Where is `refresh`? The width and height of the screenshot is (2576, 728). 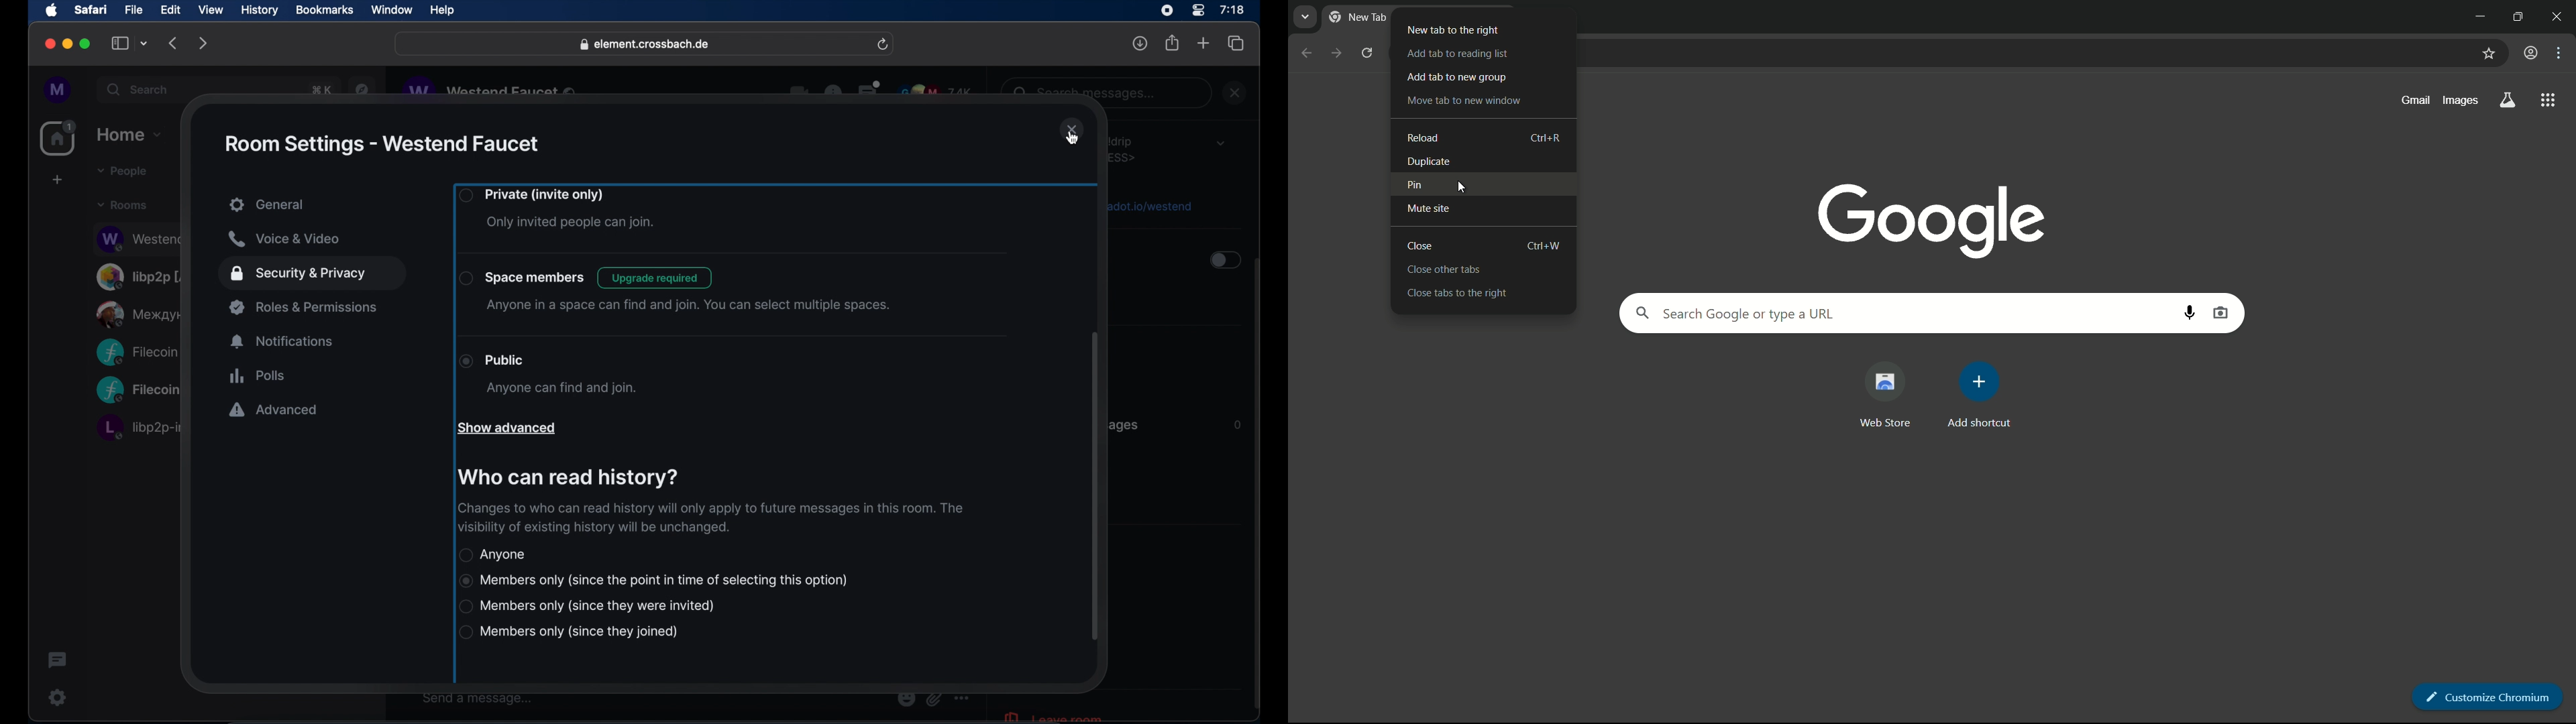 refresh is located at coordinates (882, 45).